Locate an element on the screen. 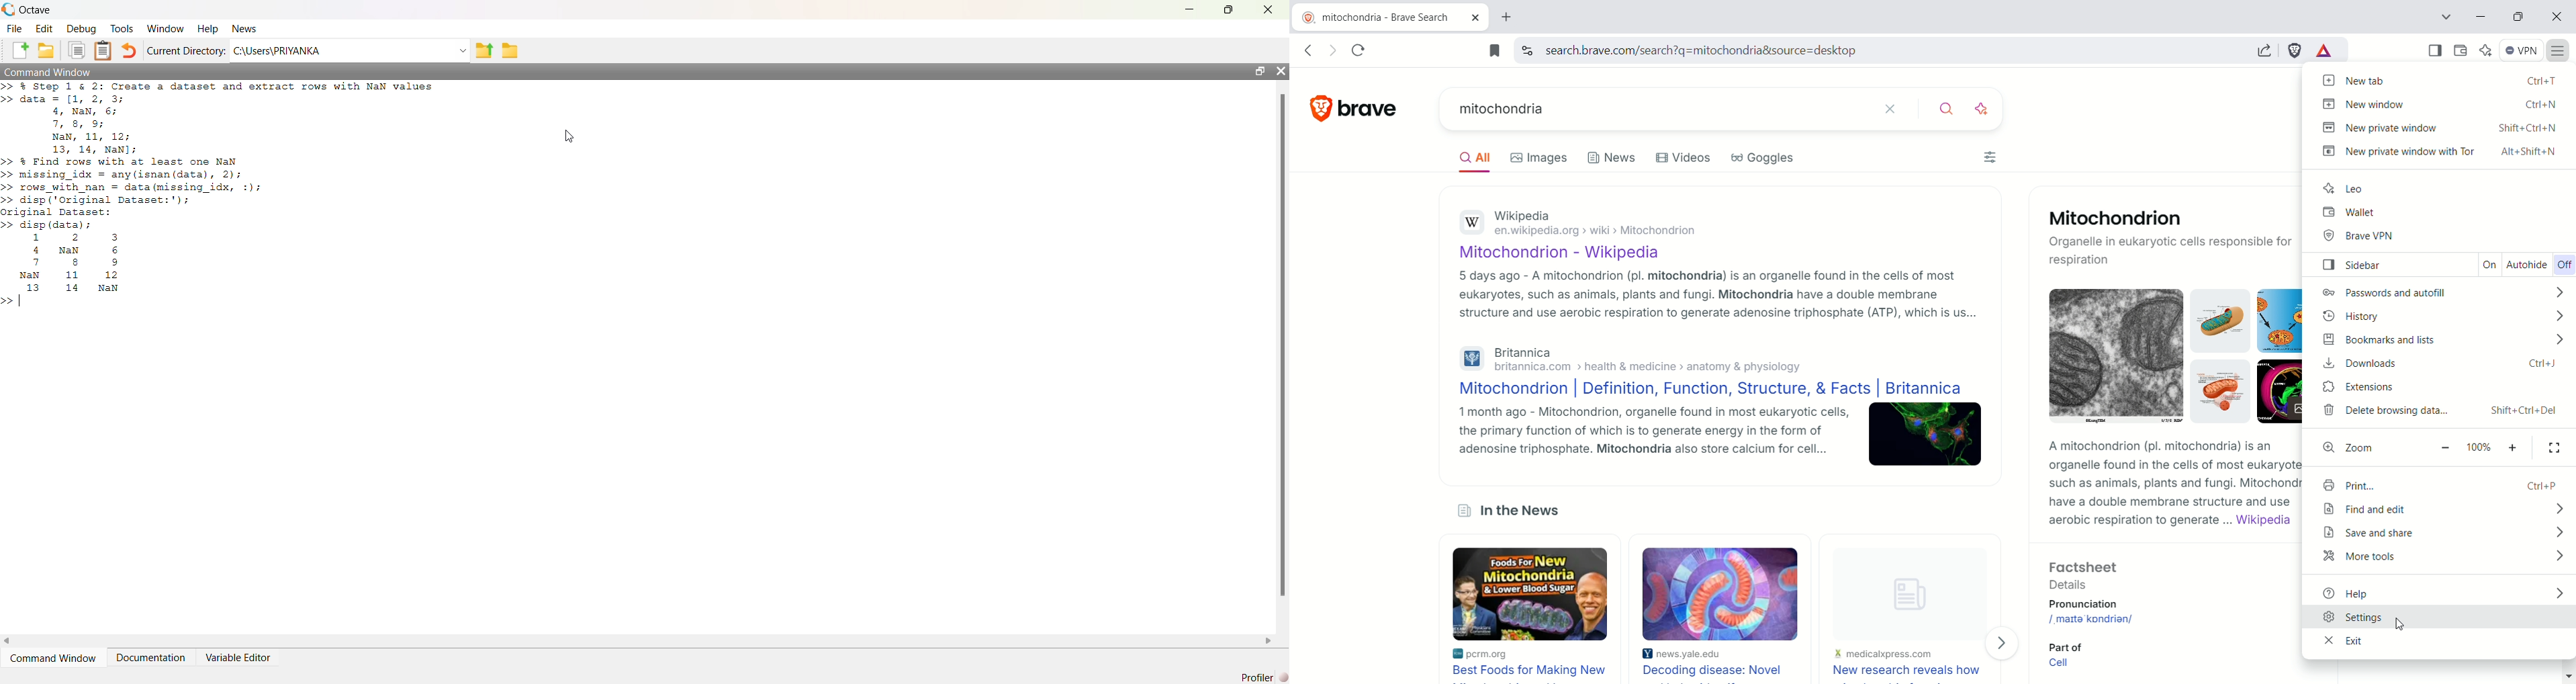 The height and width of the screenshot is (700, 2576). search with AI is located at coordinates (1984, 111).